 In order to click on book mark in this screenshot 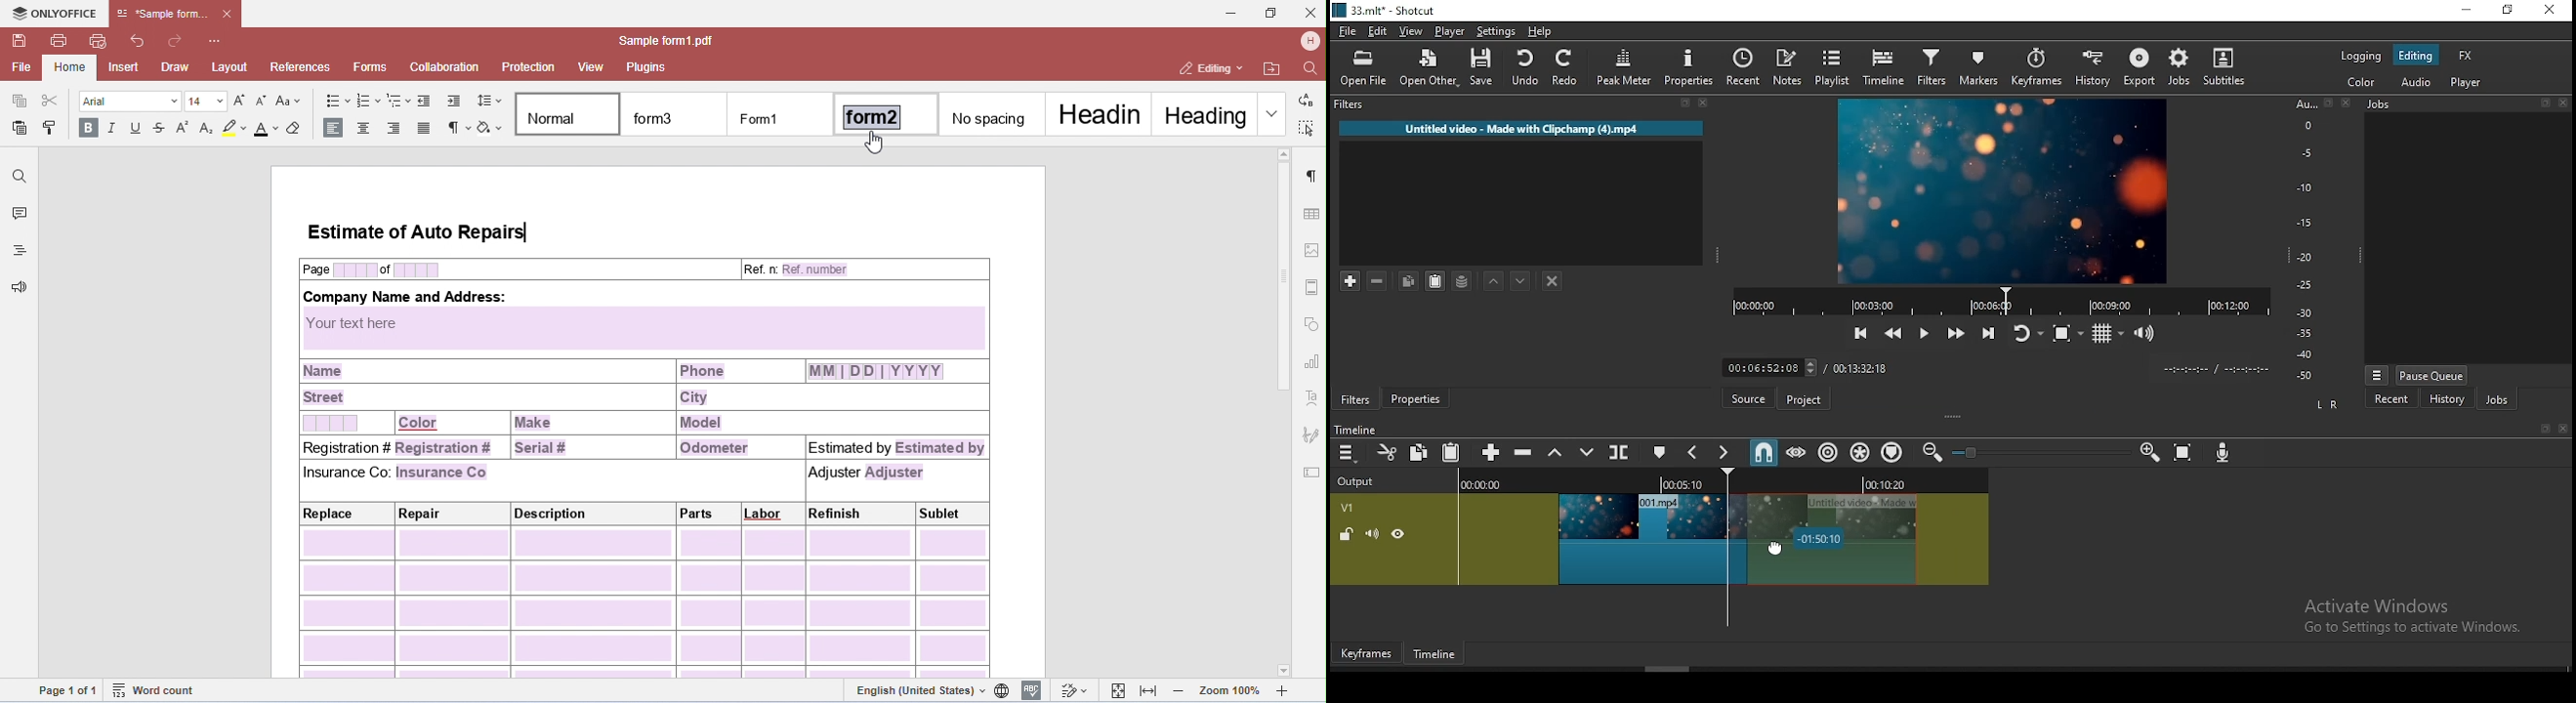, I will do `click(2542, 430)`.